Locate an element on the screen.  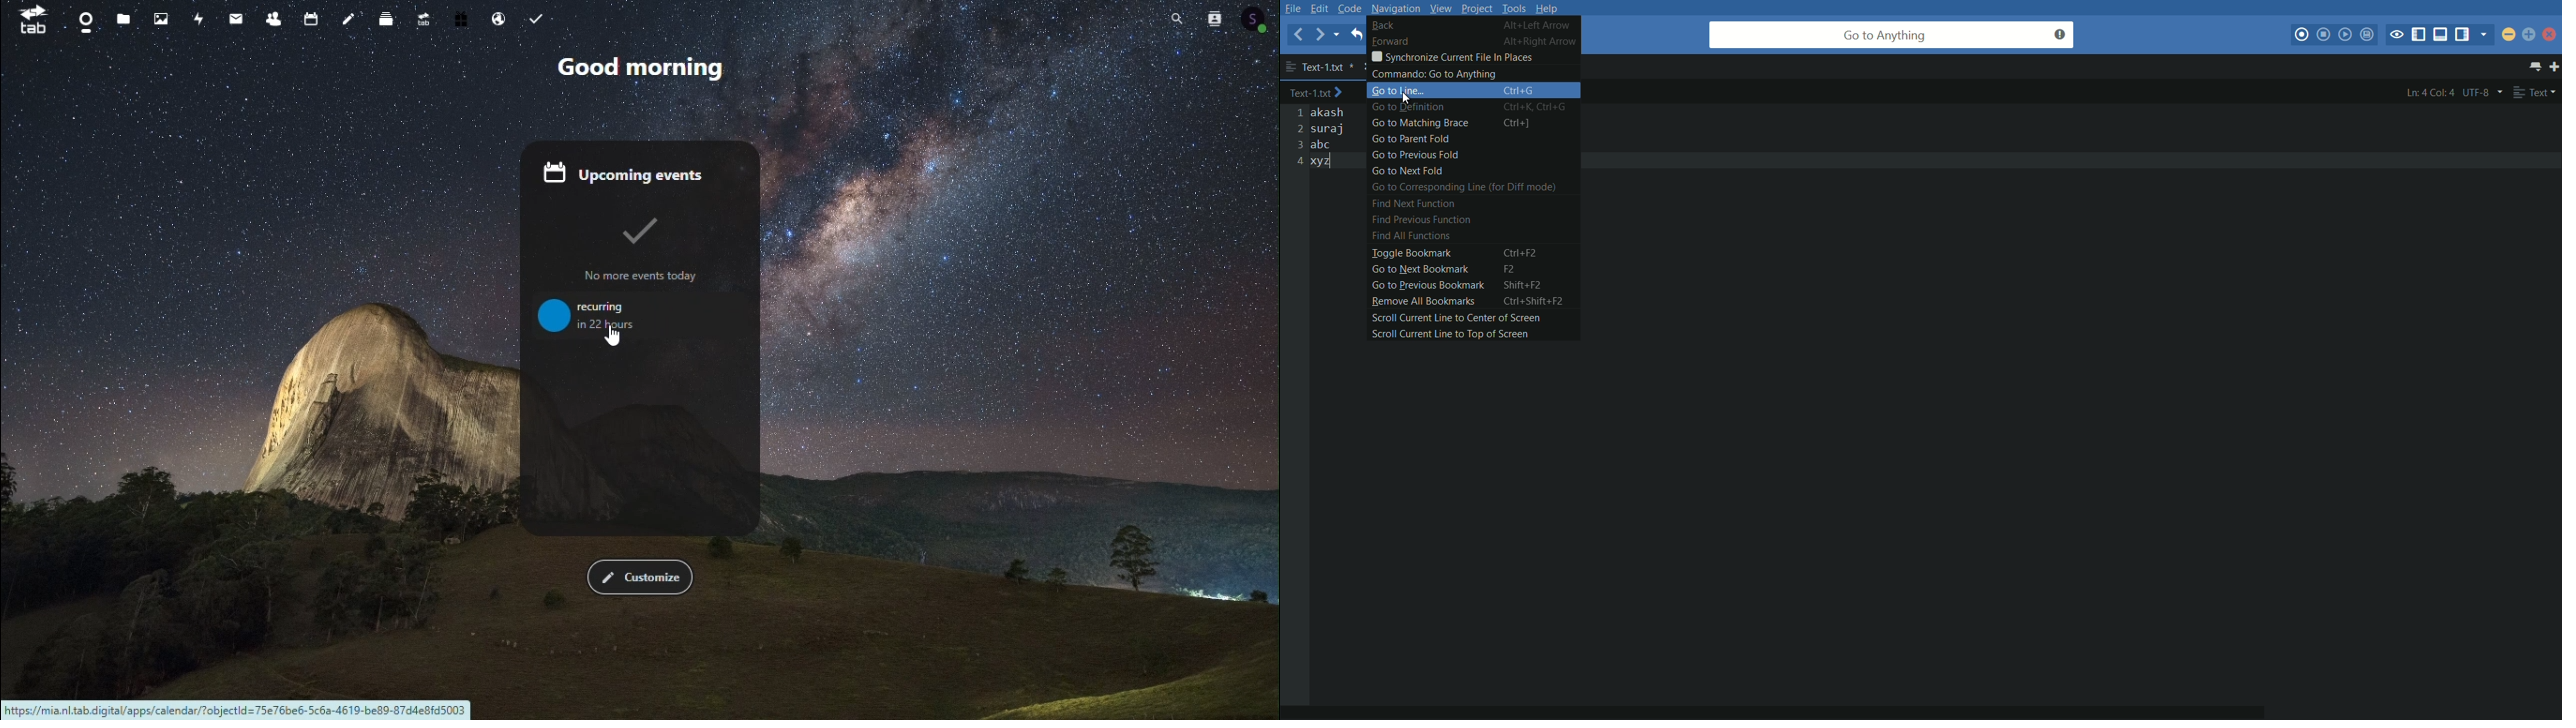
stop macro is located at coordinates (2324, 35).